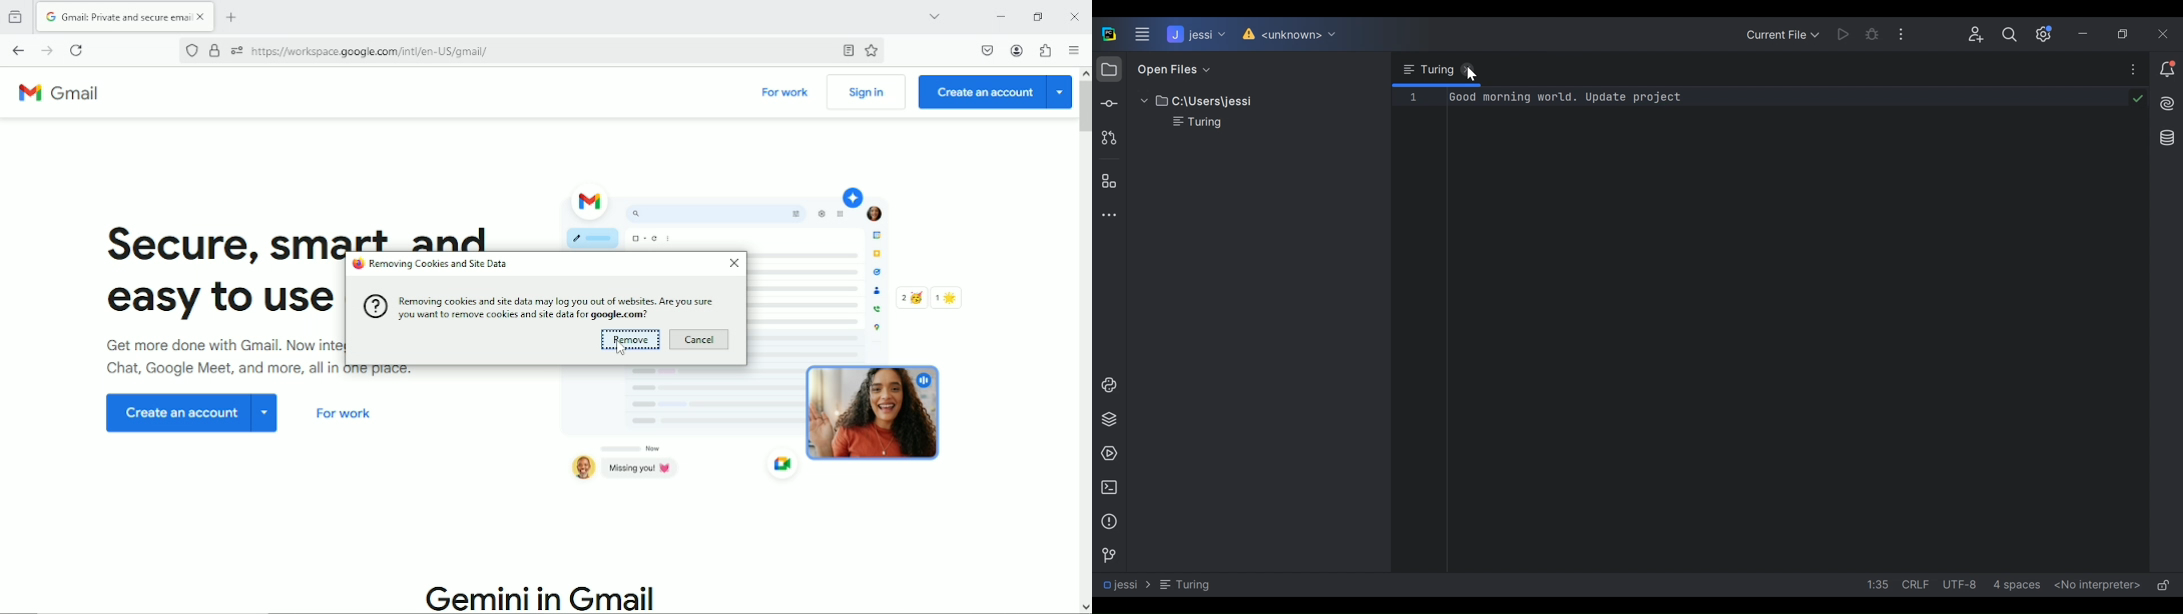 This screenshot has height=616, width=2184. Describe the element at coordinates (871, 52) in the screenshot. I see `Bookmark this page` at that location.